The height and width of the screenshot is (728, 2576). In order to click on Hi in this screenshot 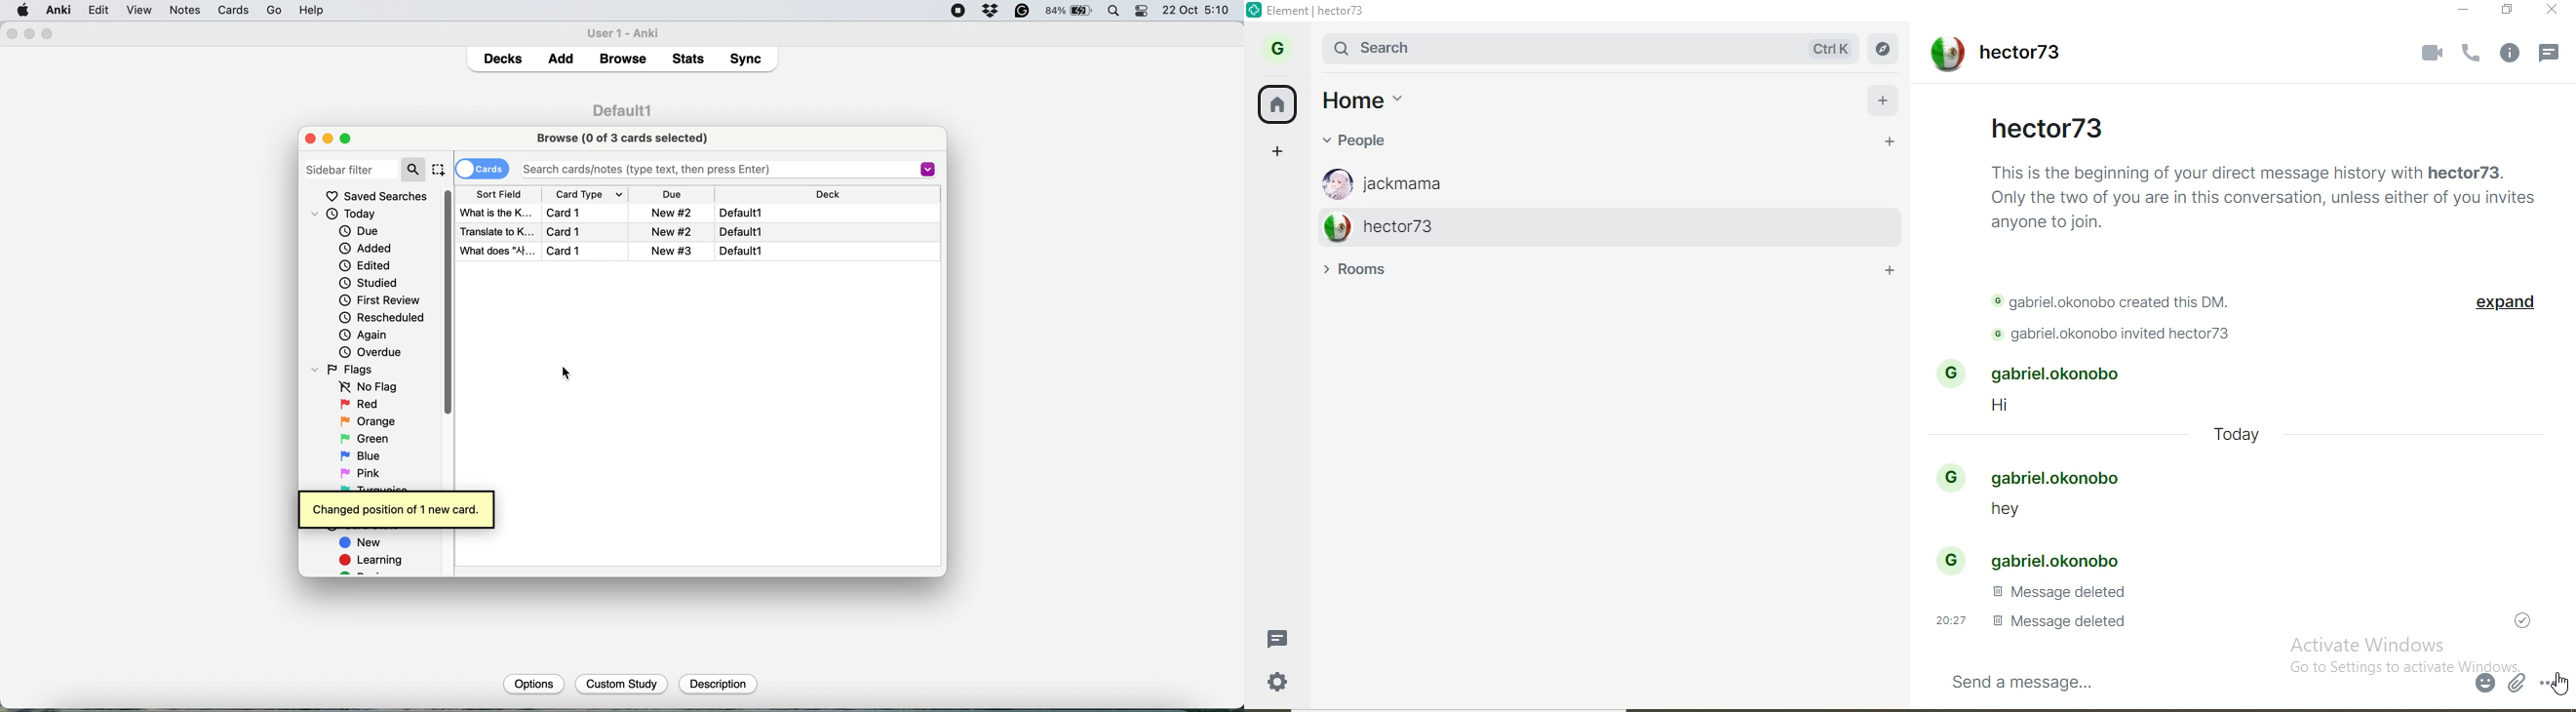, I will do `click(2012, 409)`.